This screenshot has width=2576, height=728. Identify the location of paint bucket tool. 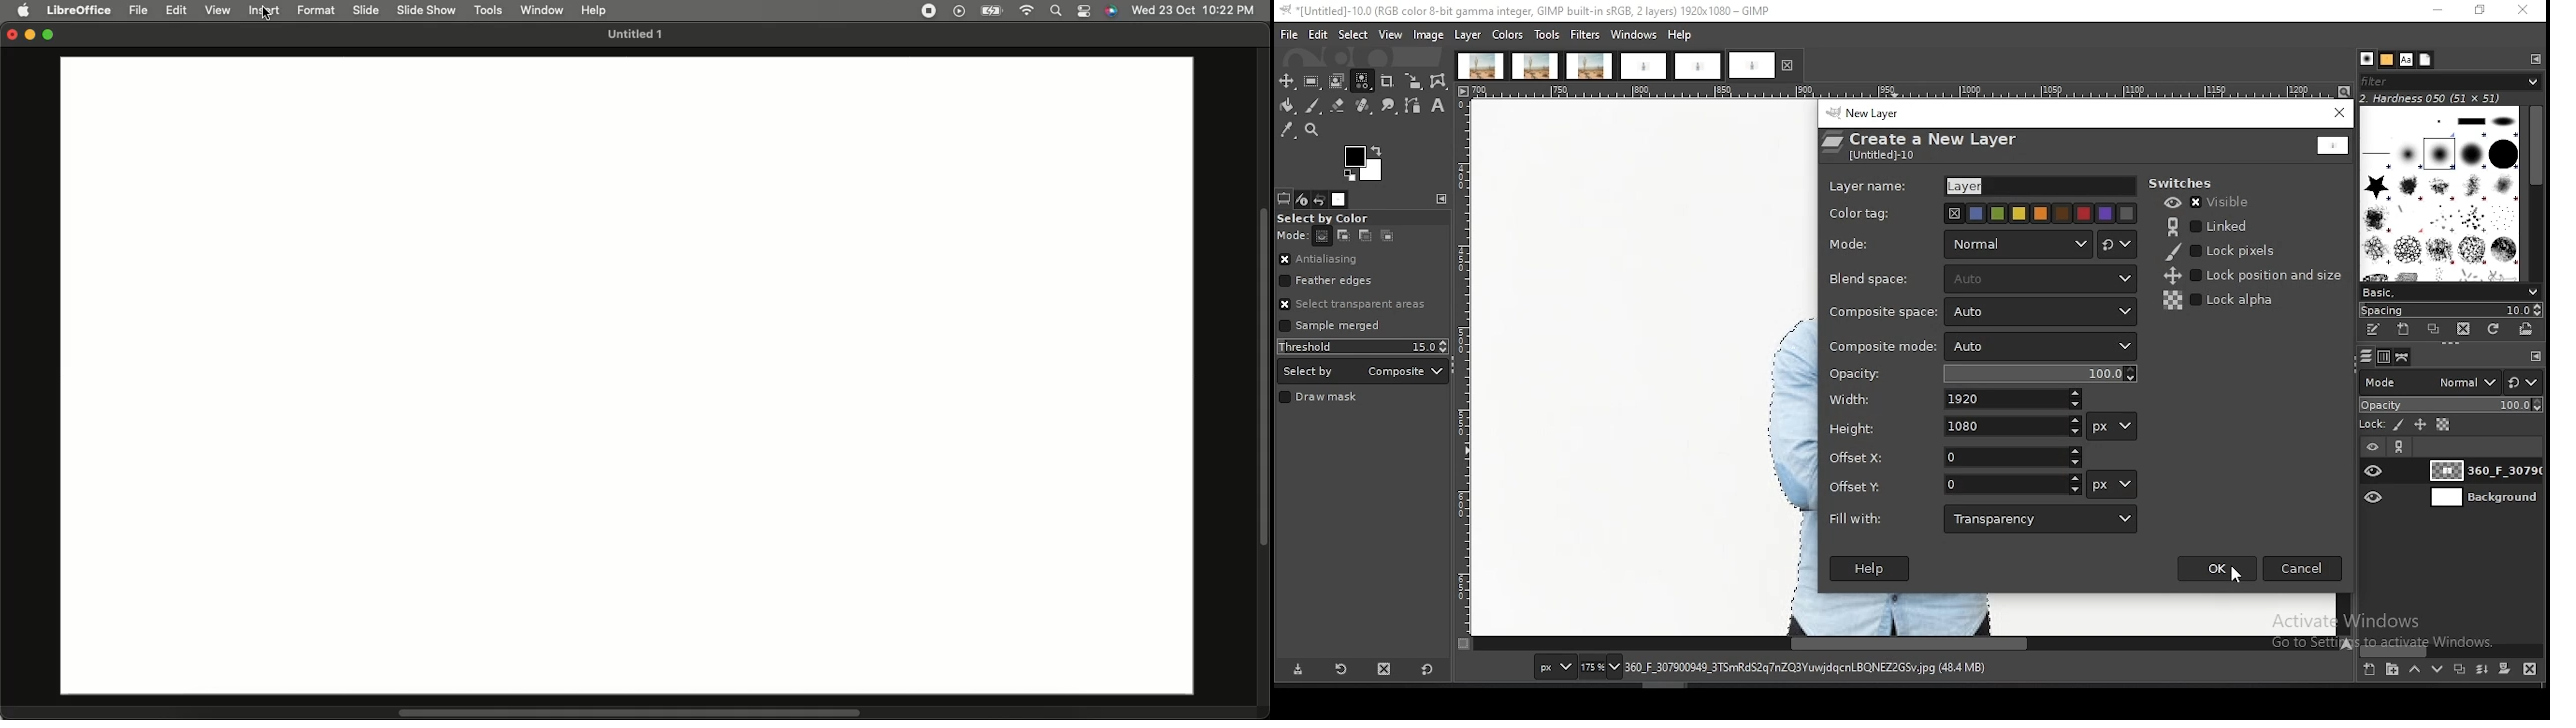
(1285, 106).